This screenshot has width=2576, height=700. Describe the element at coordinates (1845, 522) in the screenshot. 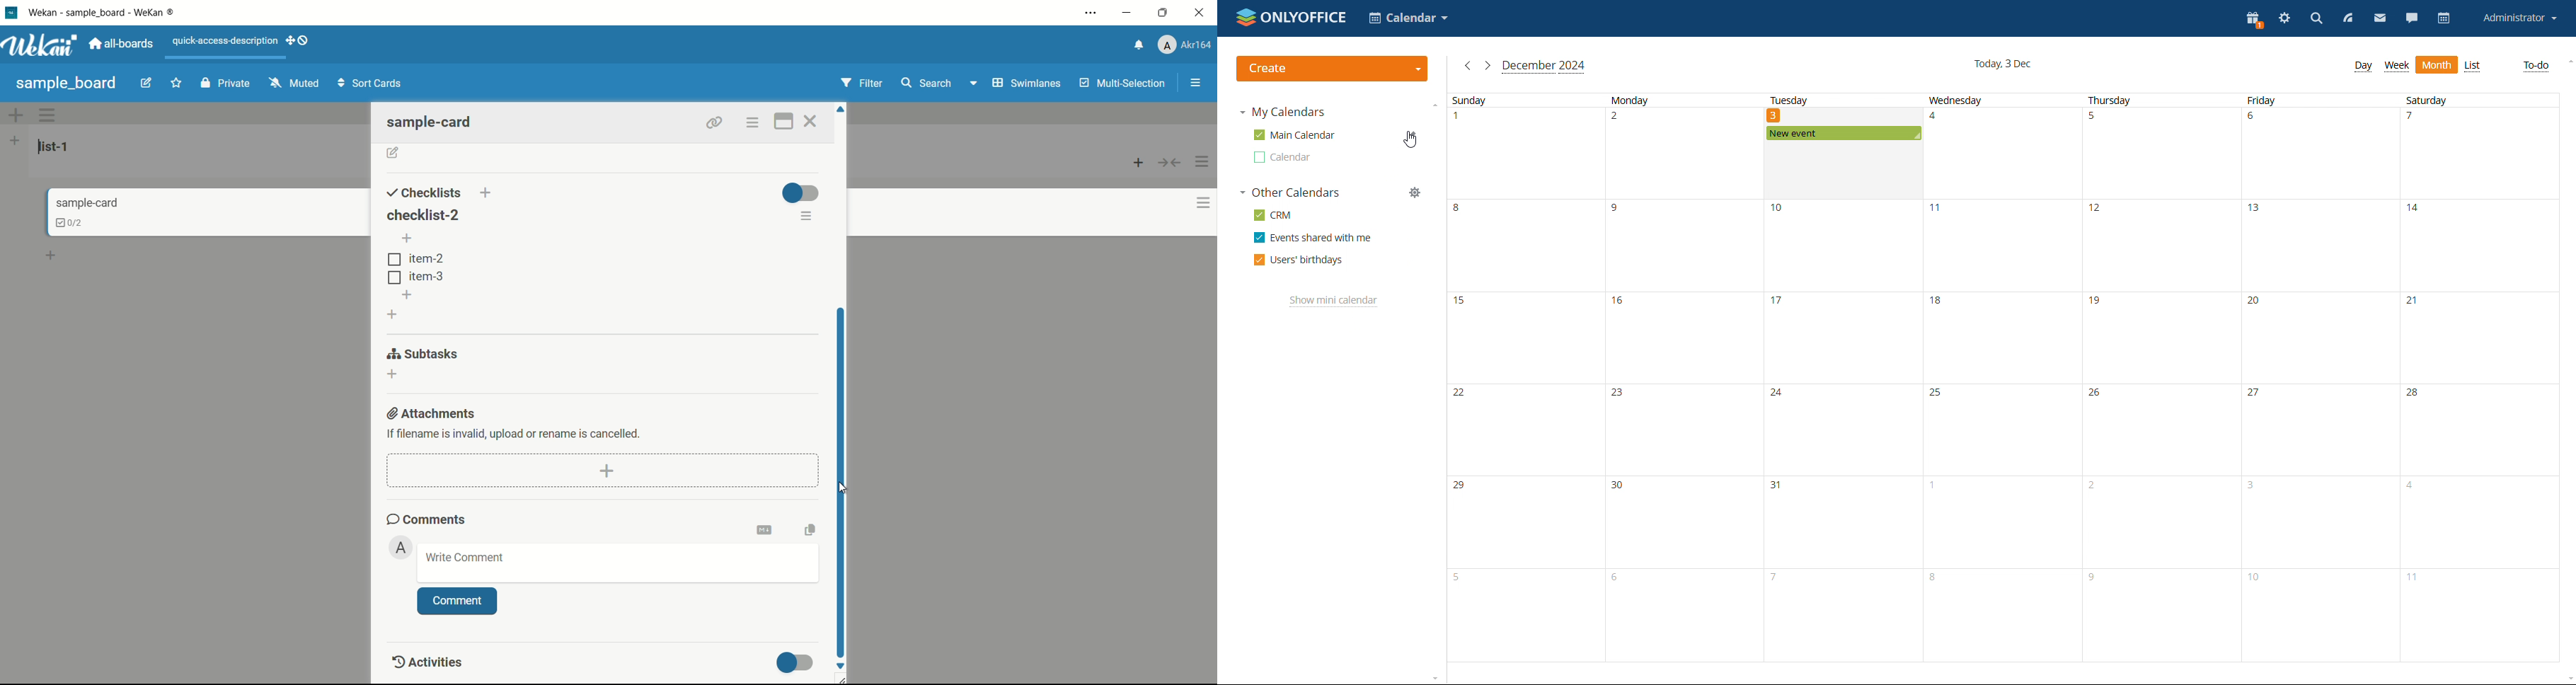

I see `date` at that location.